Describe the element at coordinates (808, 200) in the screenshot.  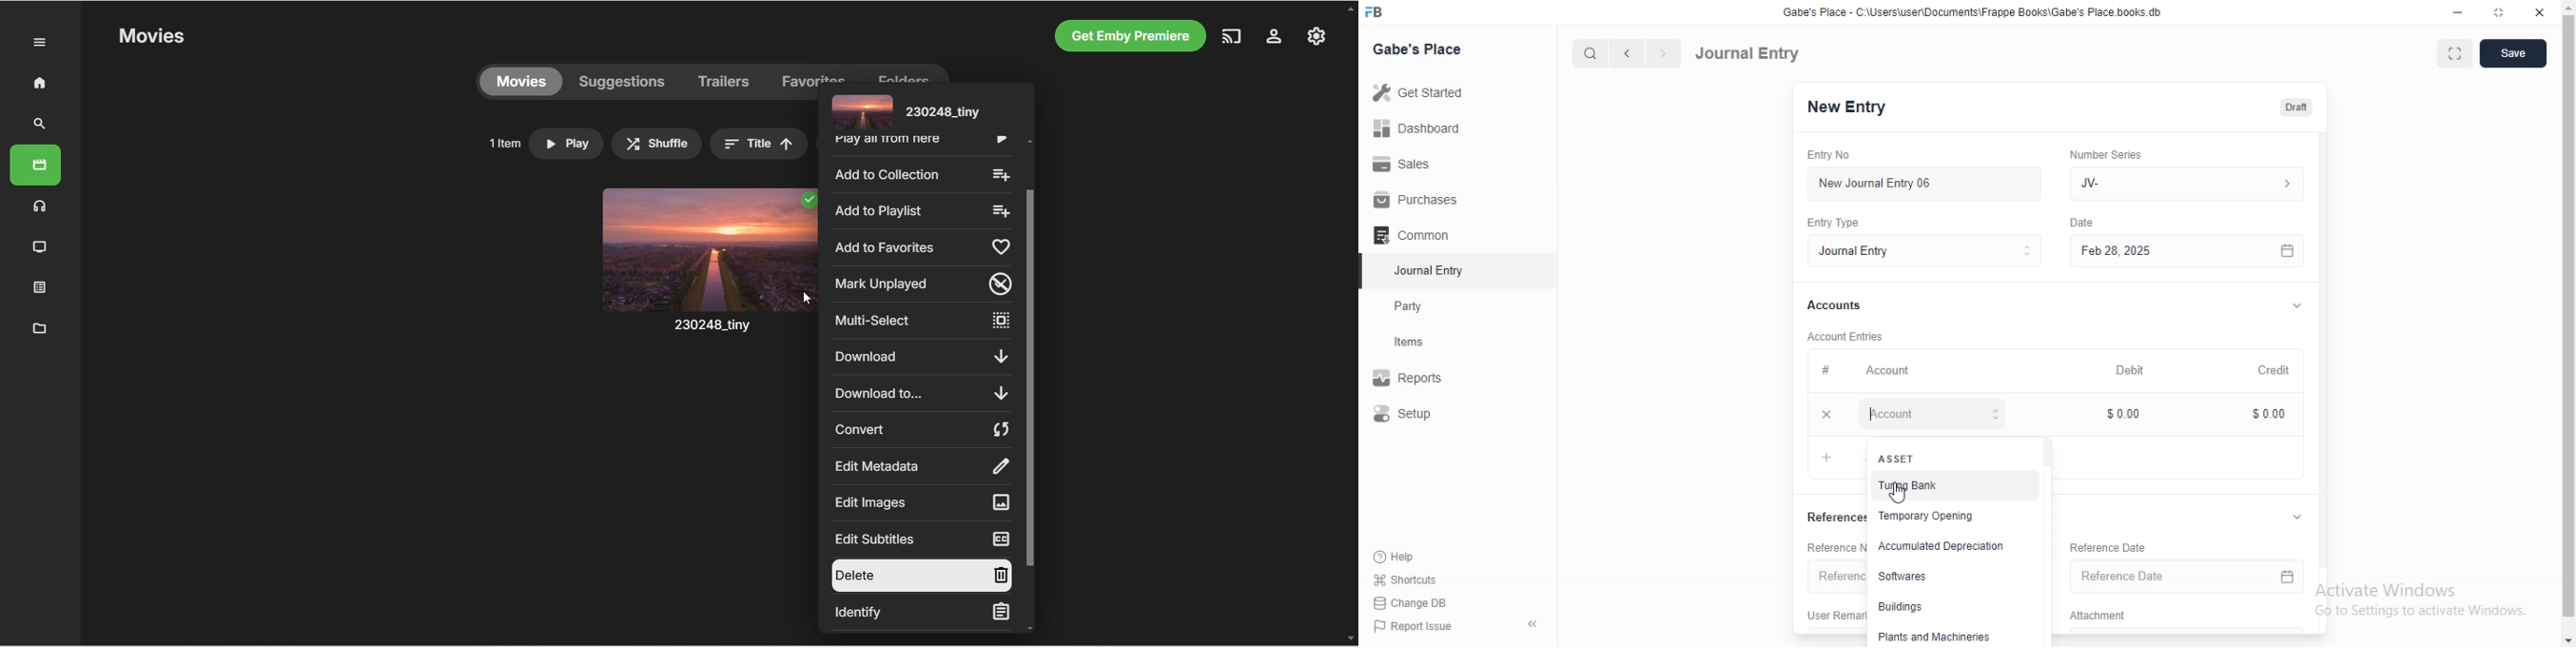
I see `played` at that location.